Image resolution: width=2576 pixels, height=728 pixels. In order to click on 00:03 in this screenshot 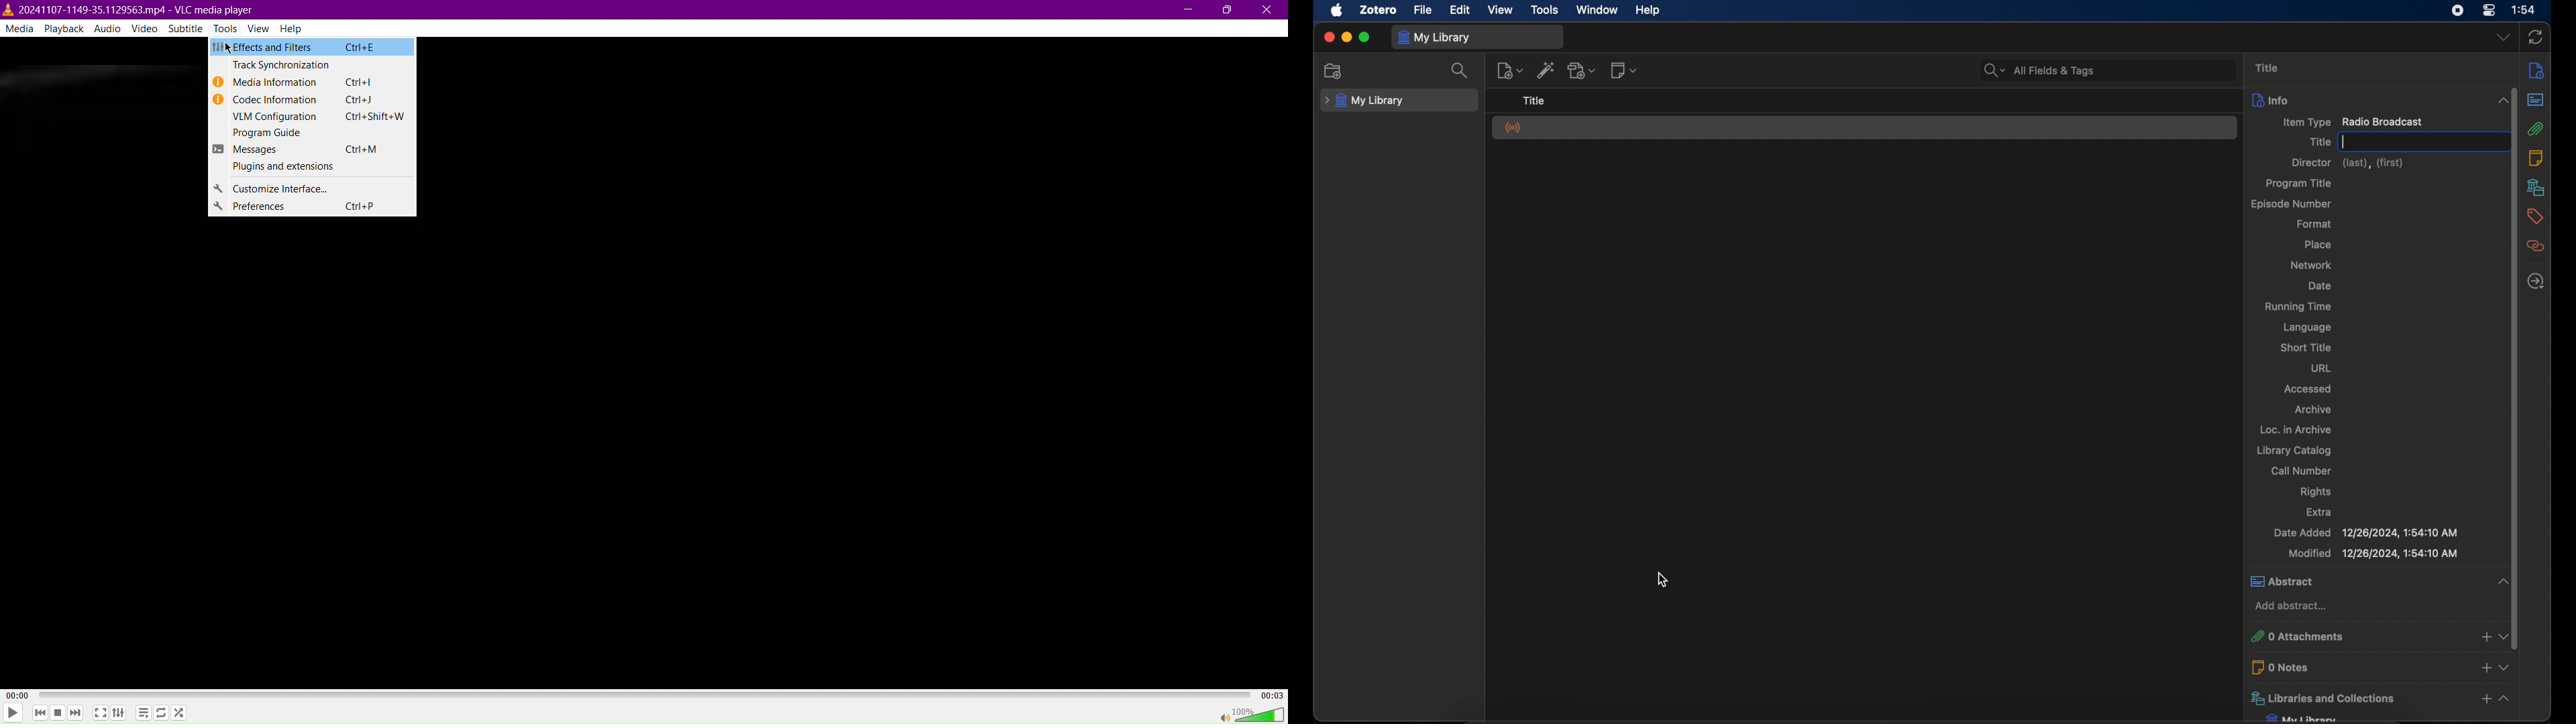, I will do `click(1271, 694)`.